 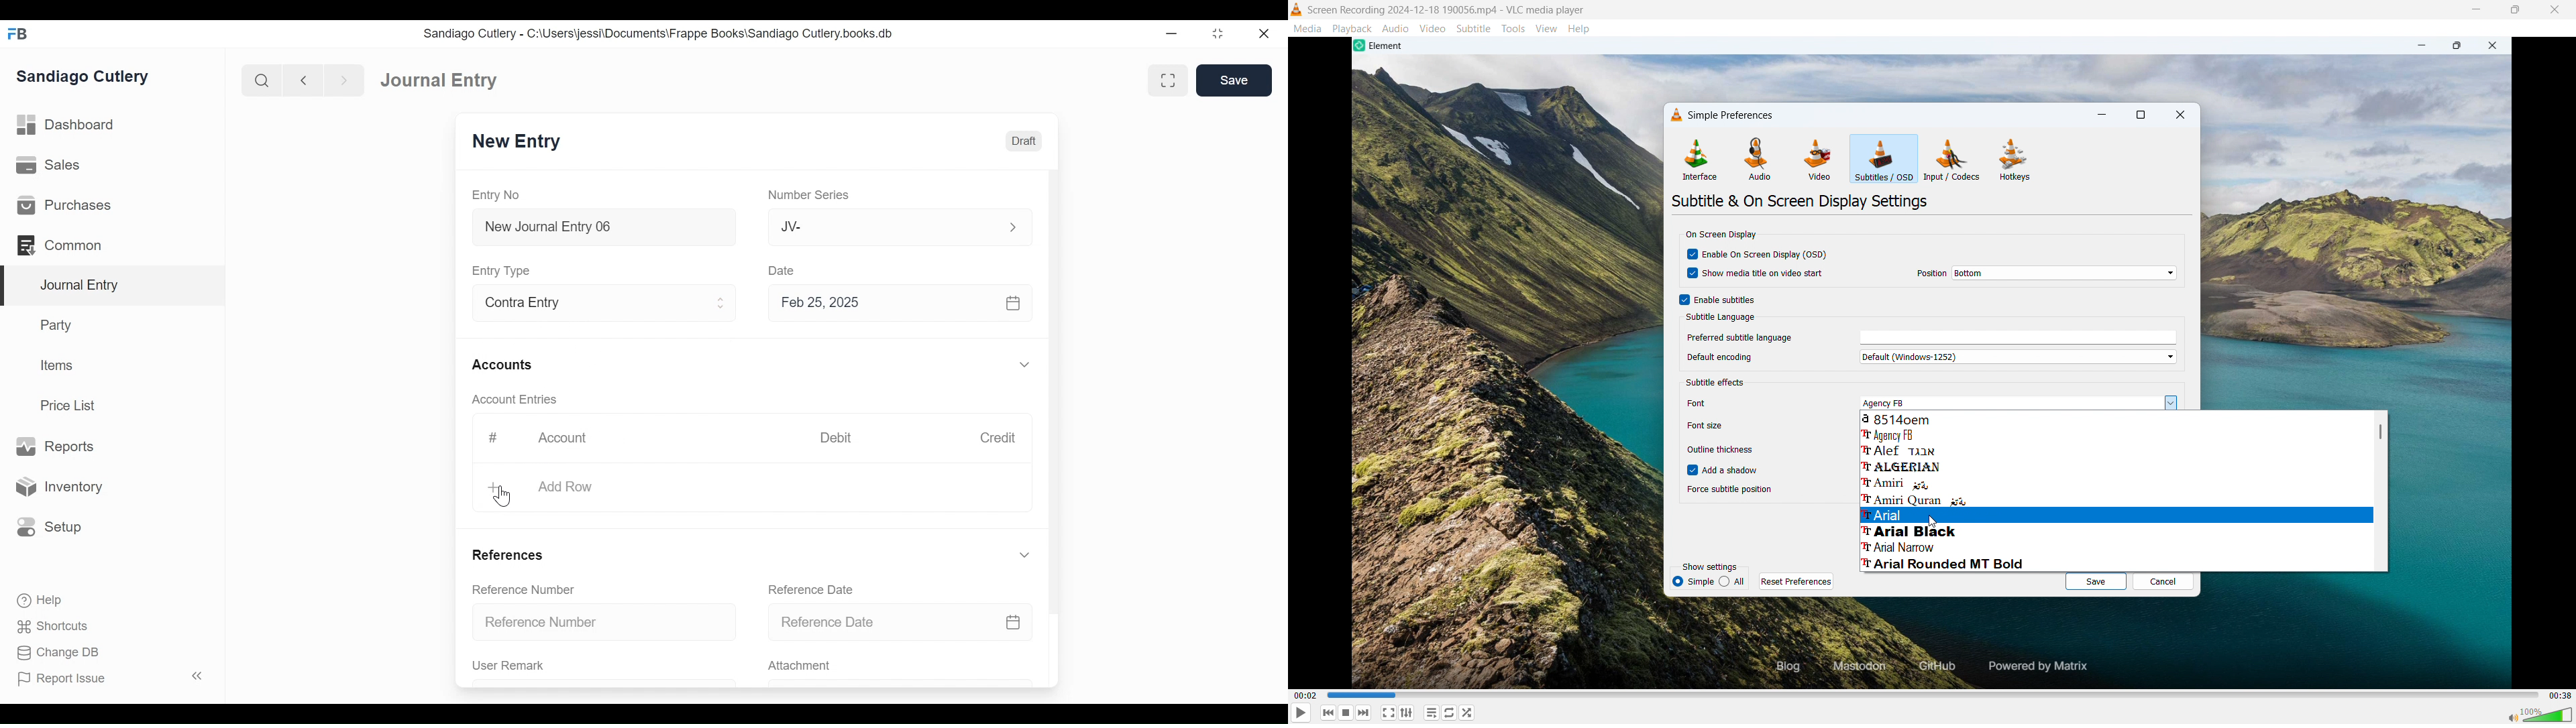 I want to click on Search, so click(x=262, y=80).